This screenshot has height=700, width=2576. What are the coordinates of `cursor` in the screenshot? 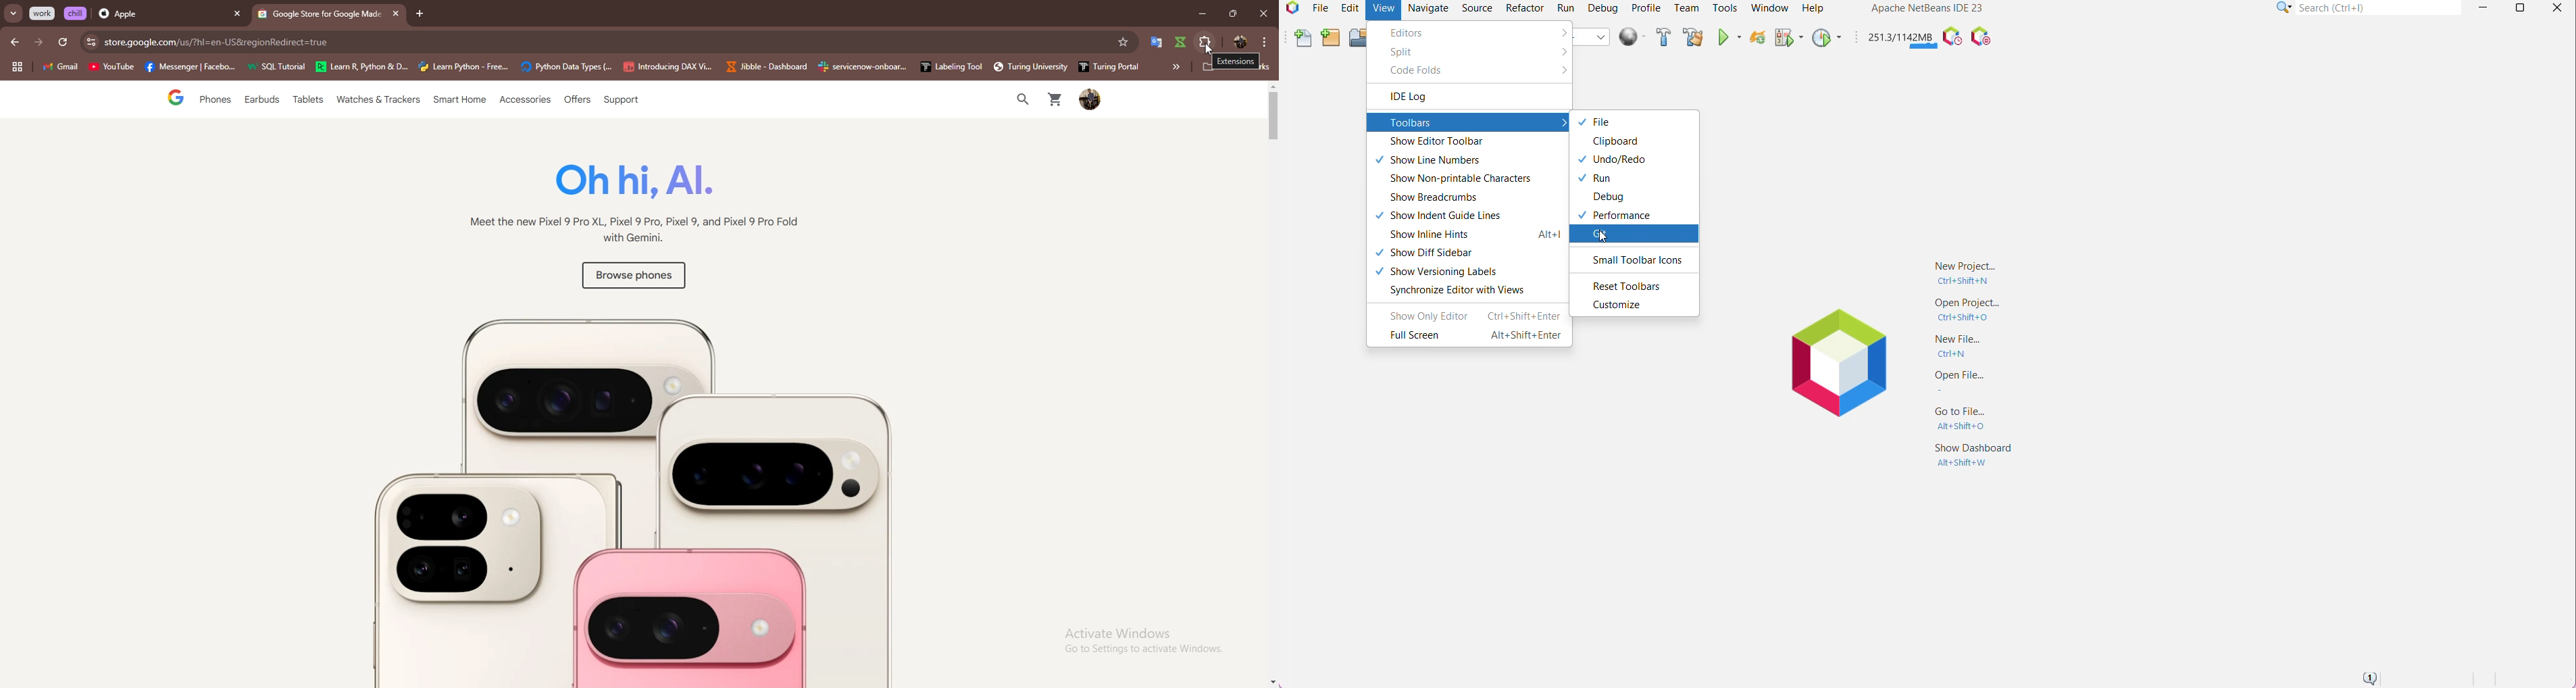 It's located at (1212, 50).